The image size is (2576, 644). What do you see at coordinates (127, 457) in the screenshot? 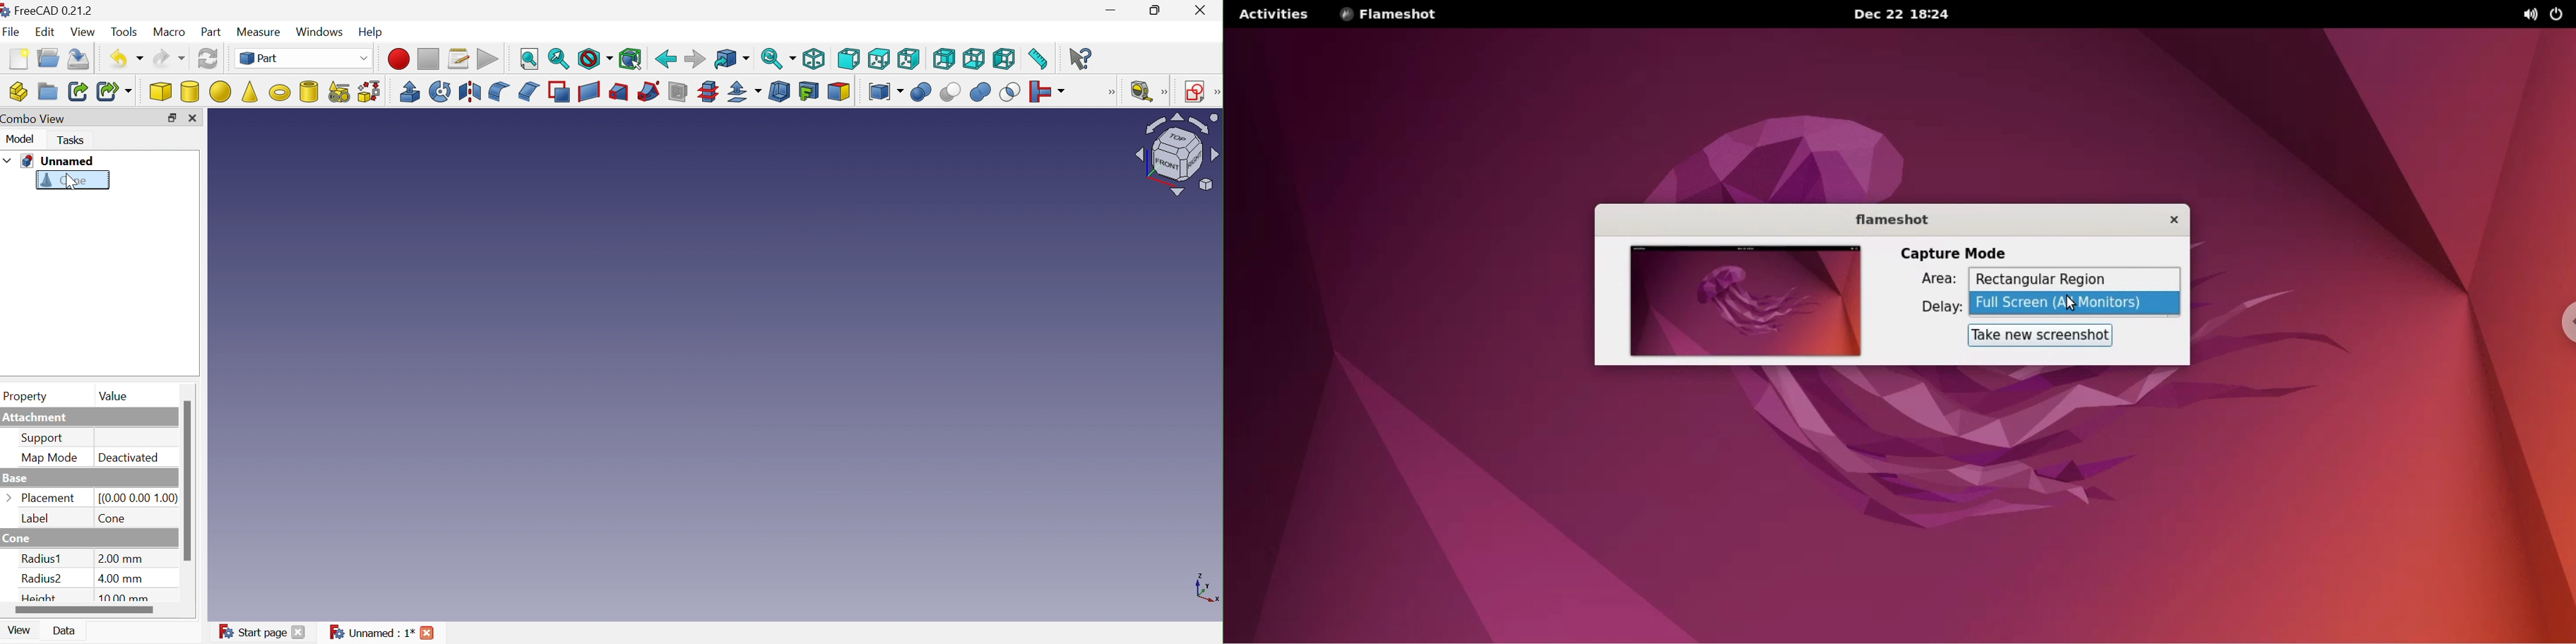
I see `Deactivated` at bounding box center [127, 457].